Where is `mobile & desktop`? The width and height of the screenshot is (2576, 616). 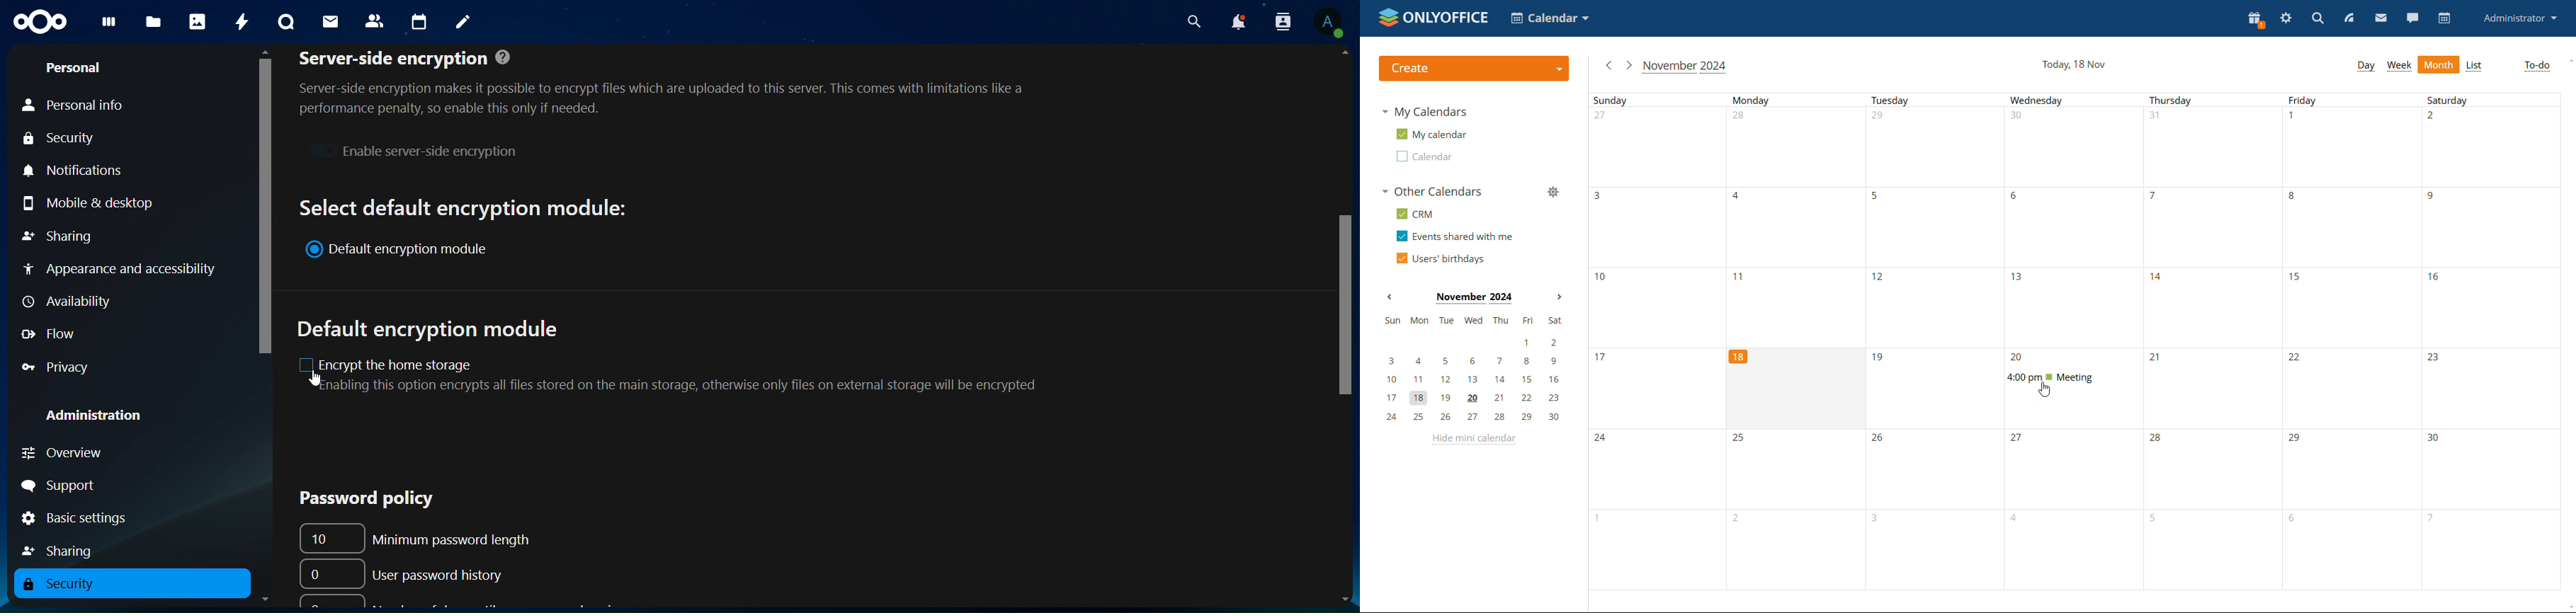
mobile & desktop is located at coordinates (95, 202).